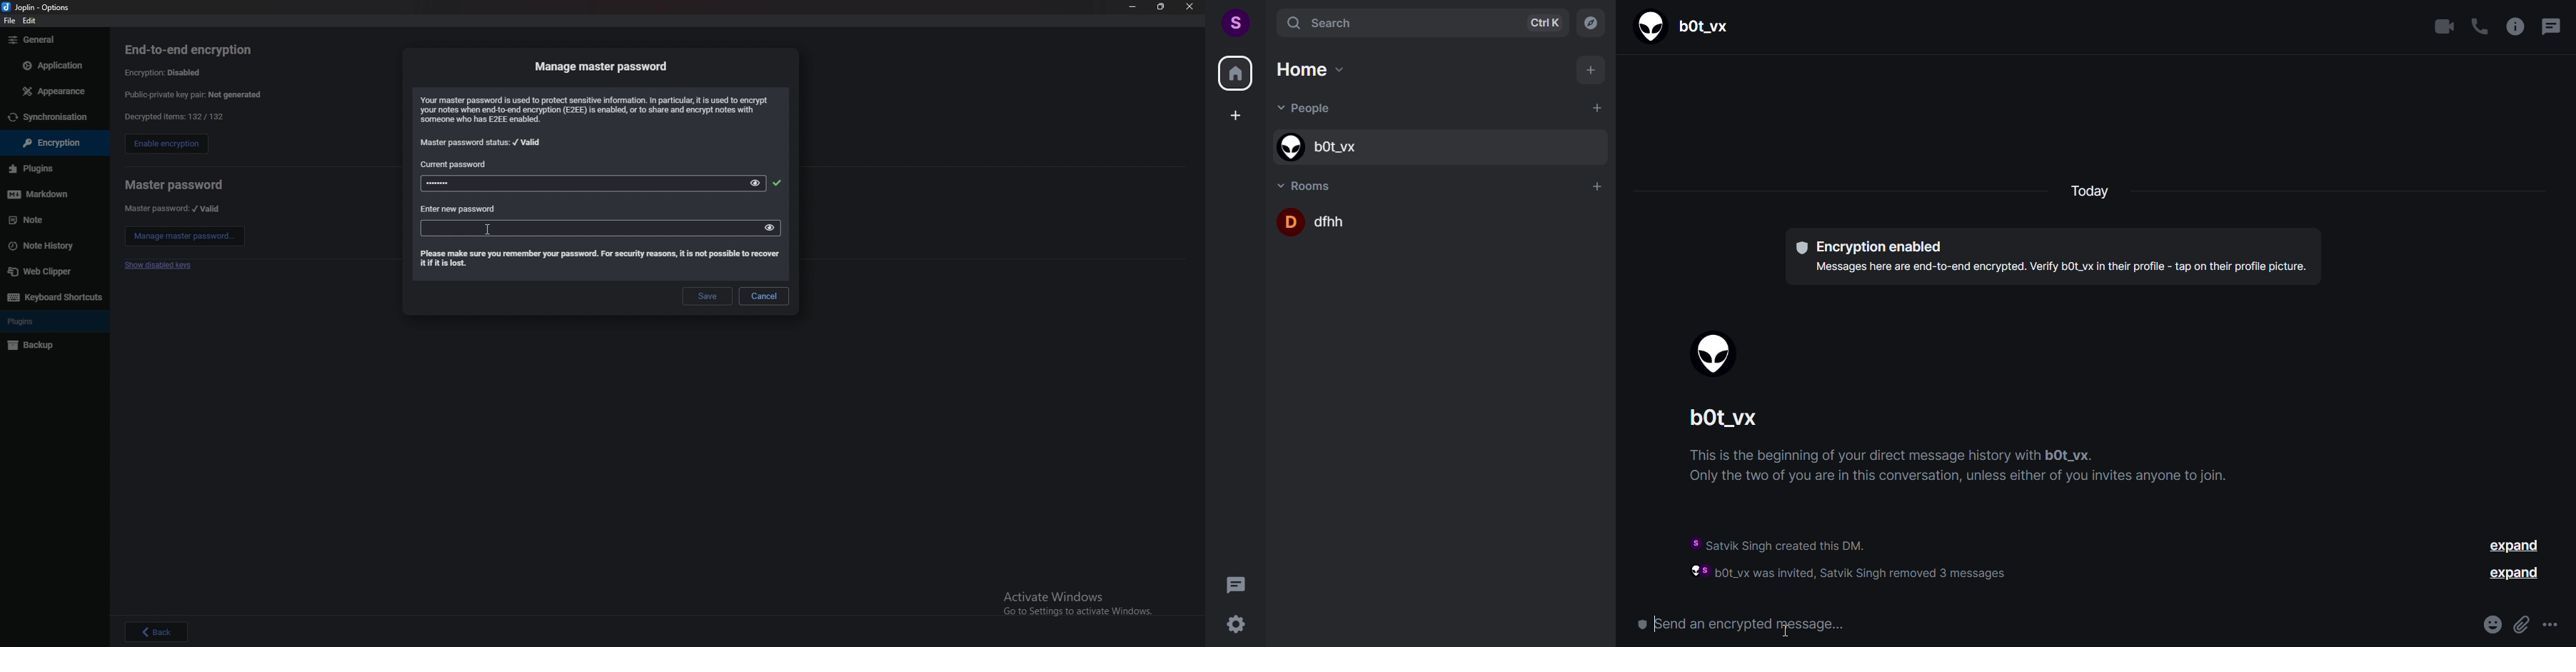  I want to click on edit, so click(32, 20).